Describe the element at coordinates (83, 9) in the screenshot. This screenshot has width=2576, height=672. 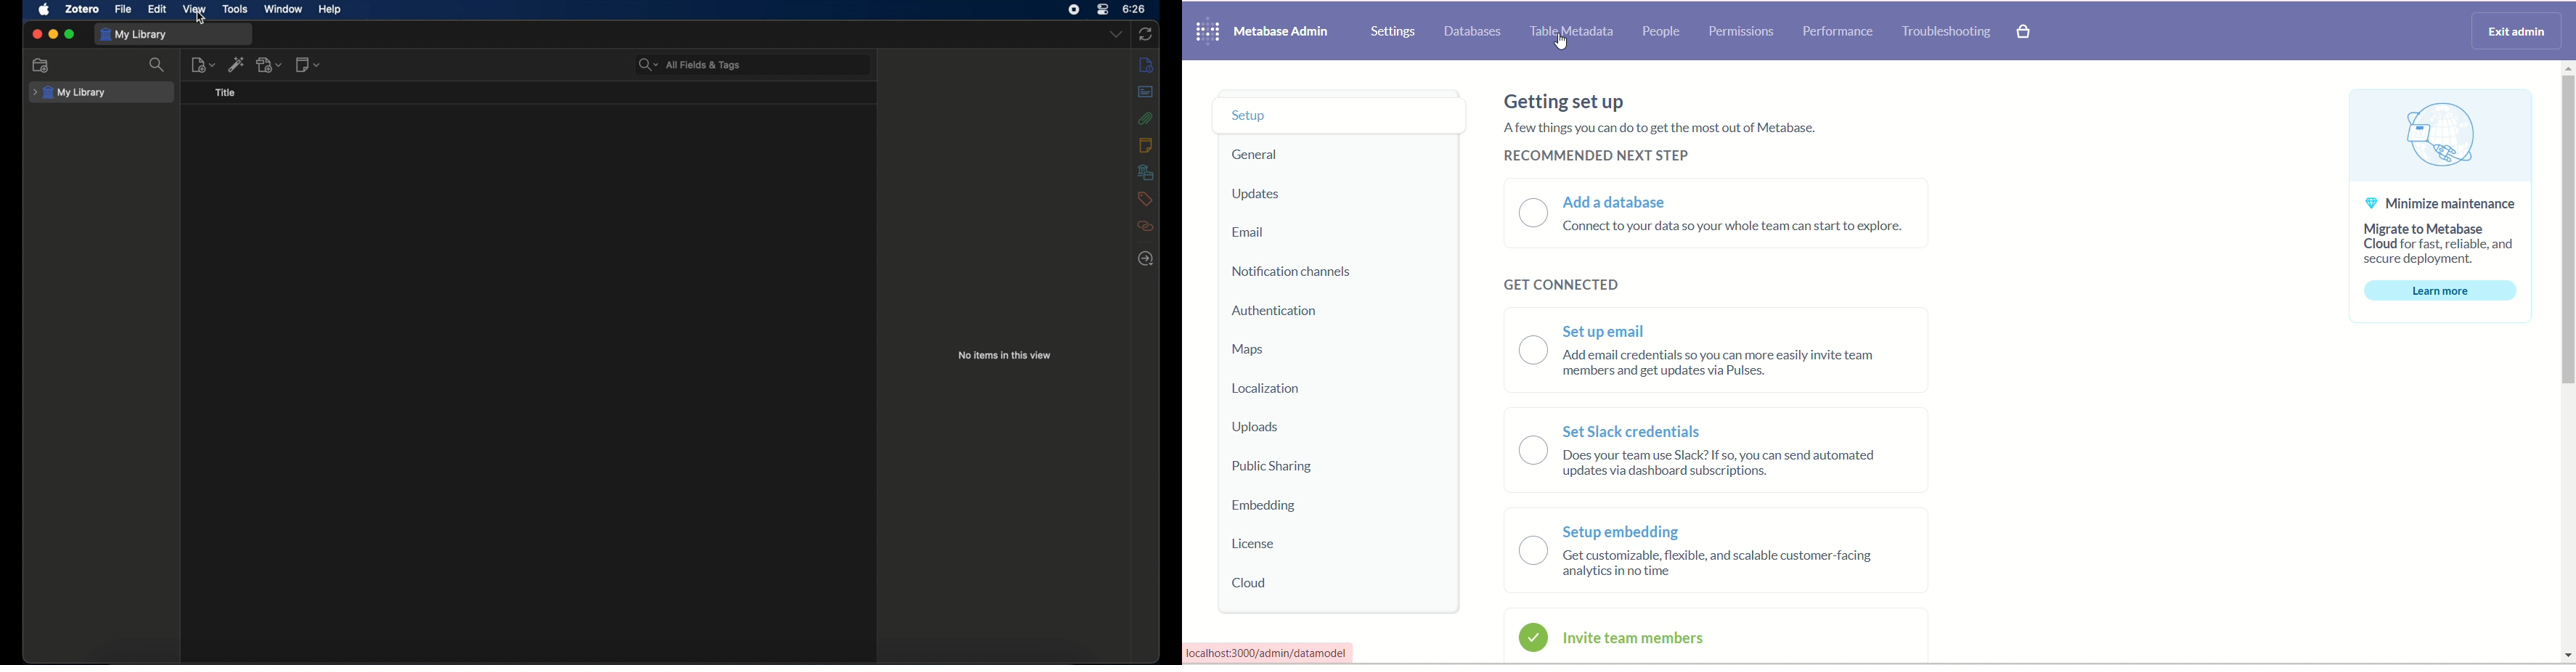
I see `zotero` at that location.